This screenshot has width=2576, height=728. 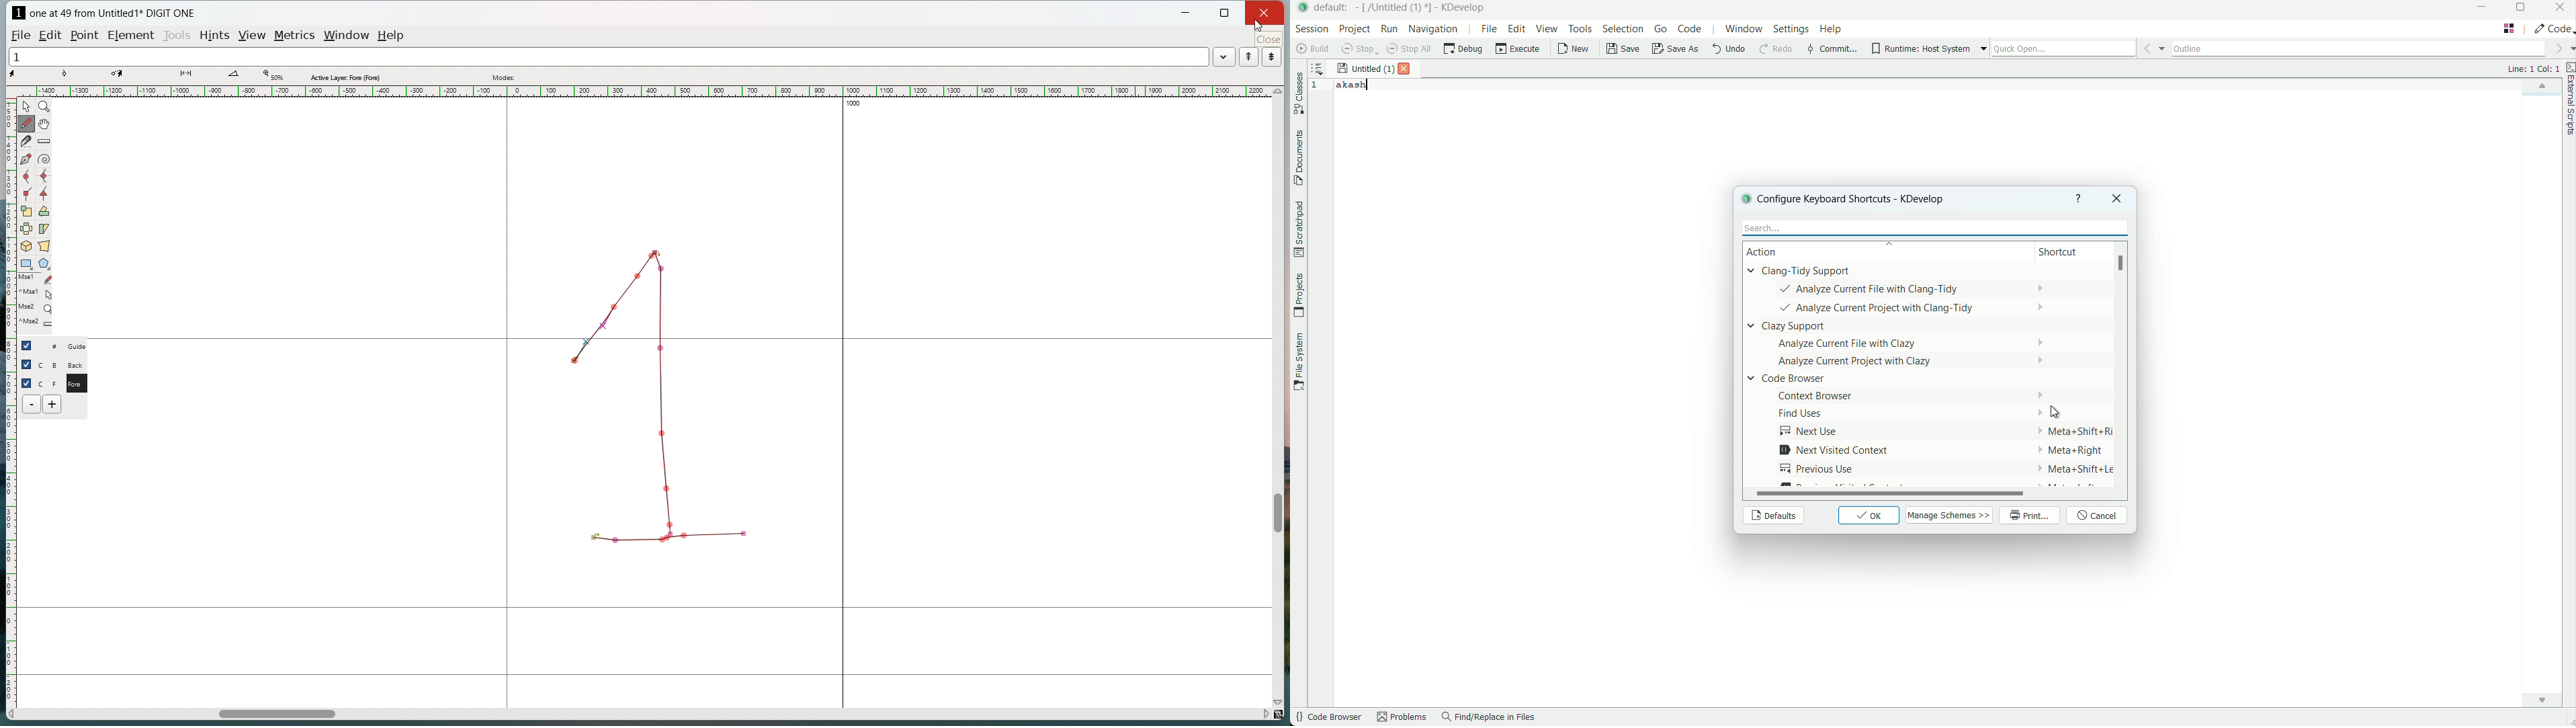 What do you see at coordinates (44, 211) in the screenshot?
I see `rotate` at bounding box center [44, 211].